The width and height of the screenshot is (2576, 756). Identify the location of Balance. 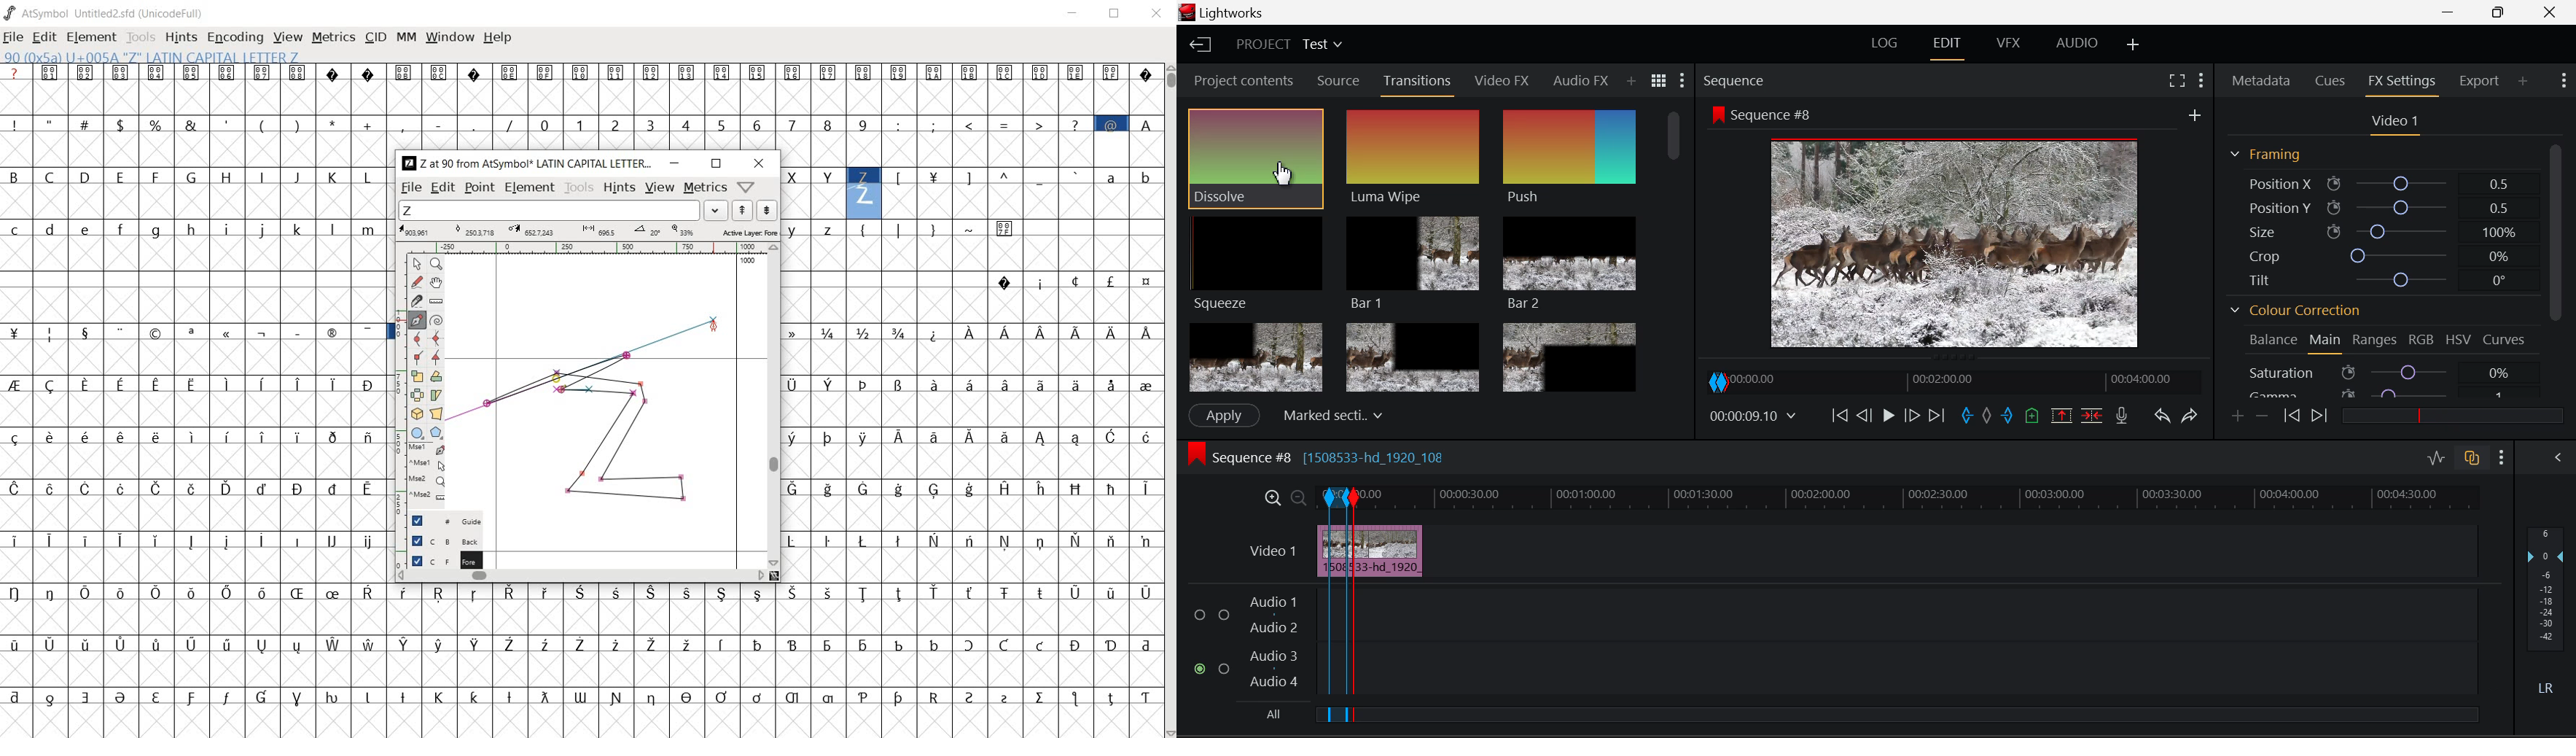
(2269, 340).